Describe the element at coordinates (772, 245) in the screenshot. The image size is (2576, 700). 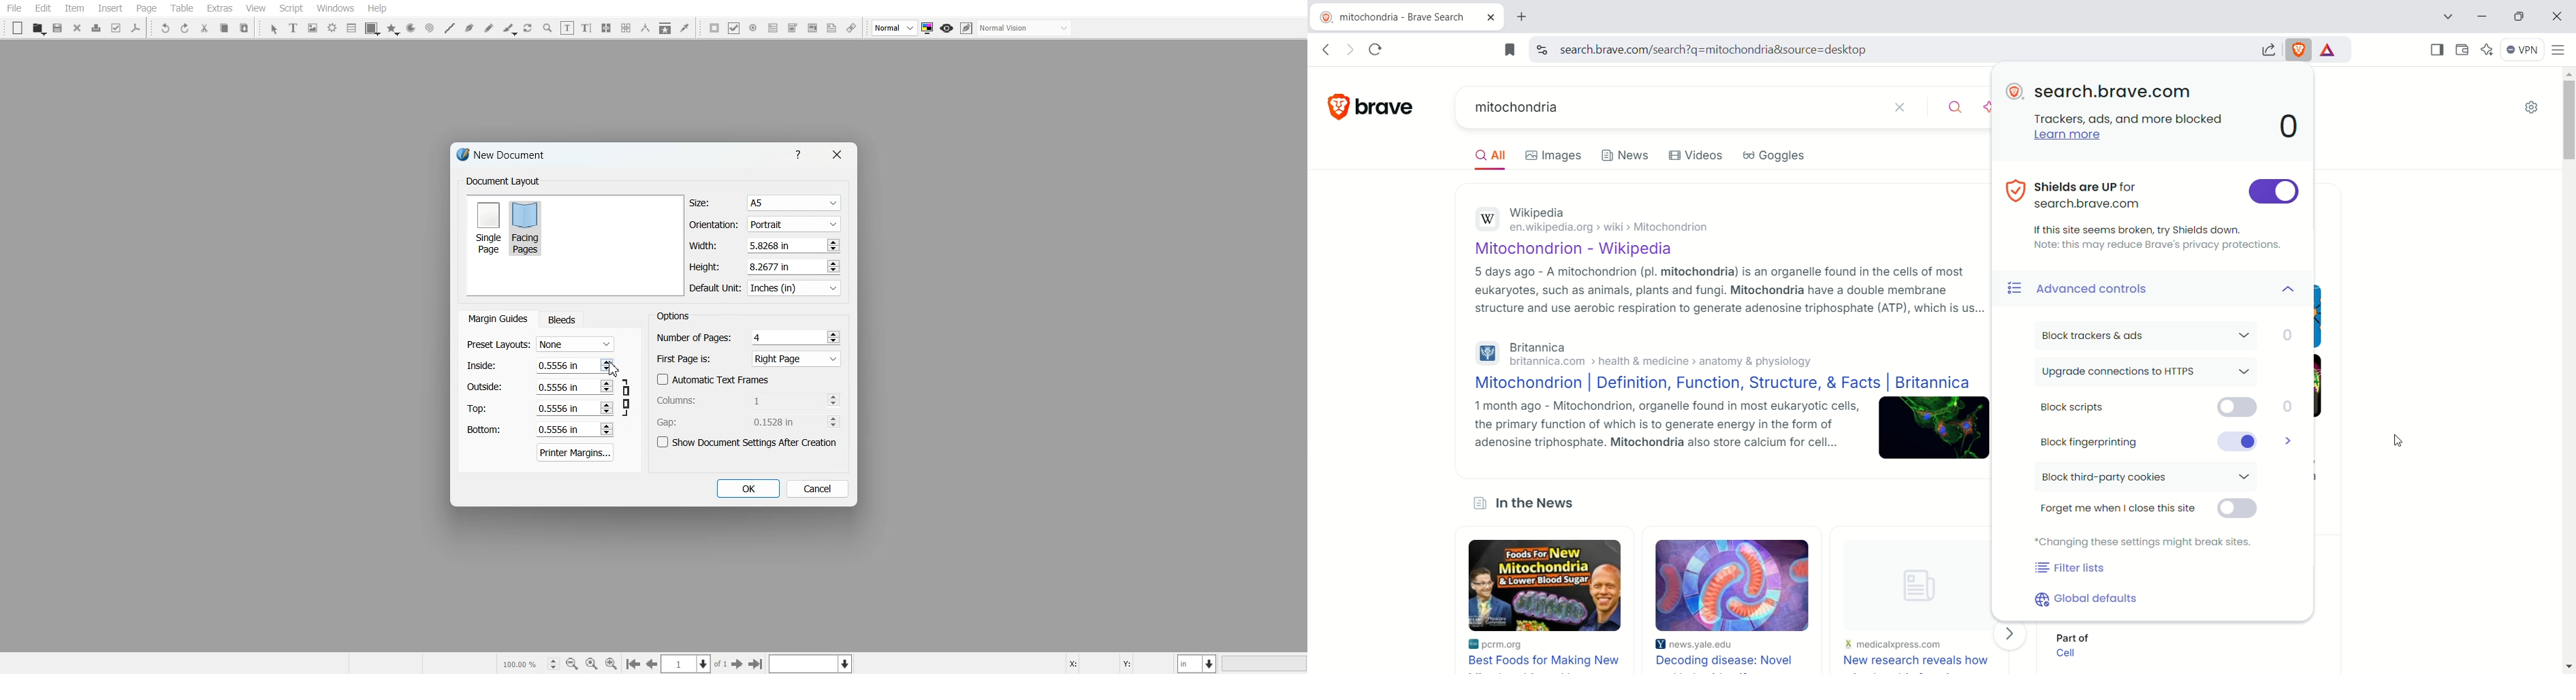
I see `5.8268 in` at that location.